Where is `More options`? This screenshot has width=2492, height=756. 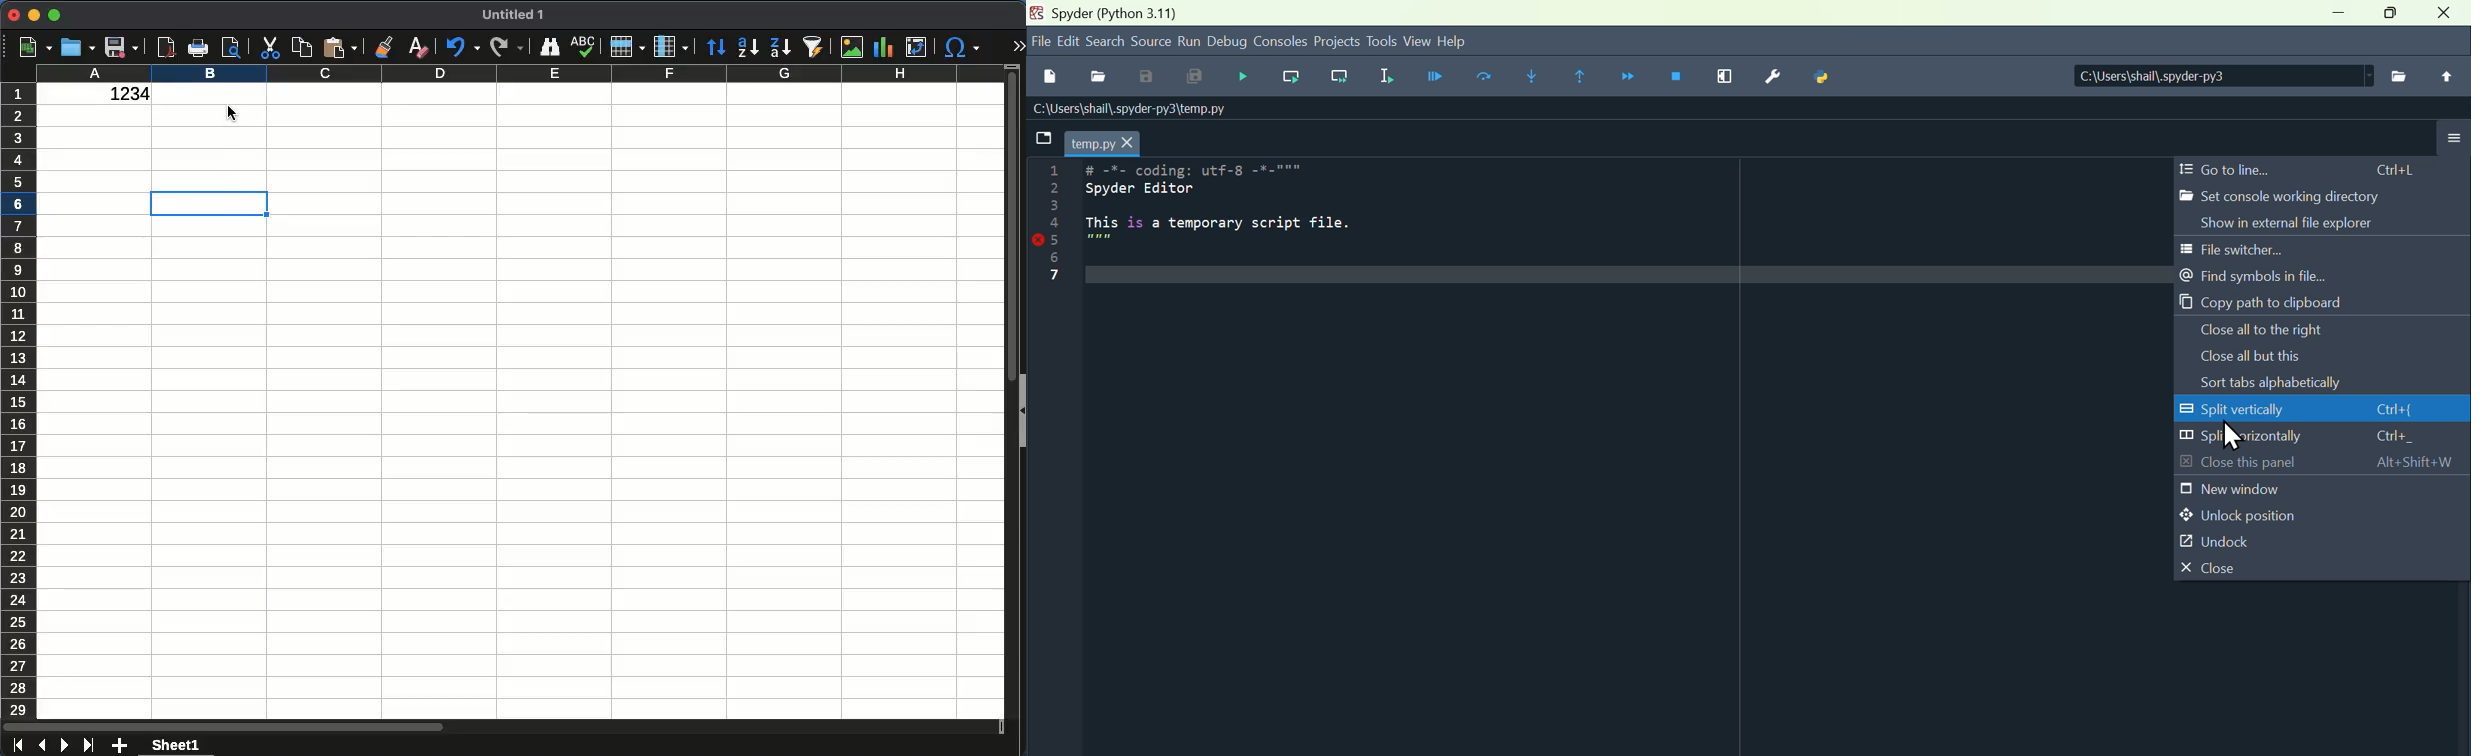
More options is located at coordinates (2451, 138).